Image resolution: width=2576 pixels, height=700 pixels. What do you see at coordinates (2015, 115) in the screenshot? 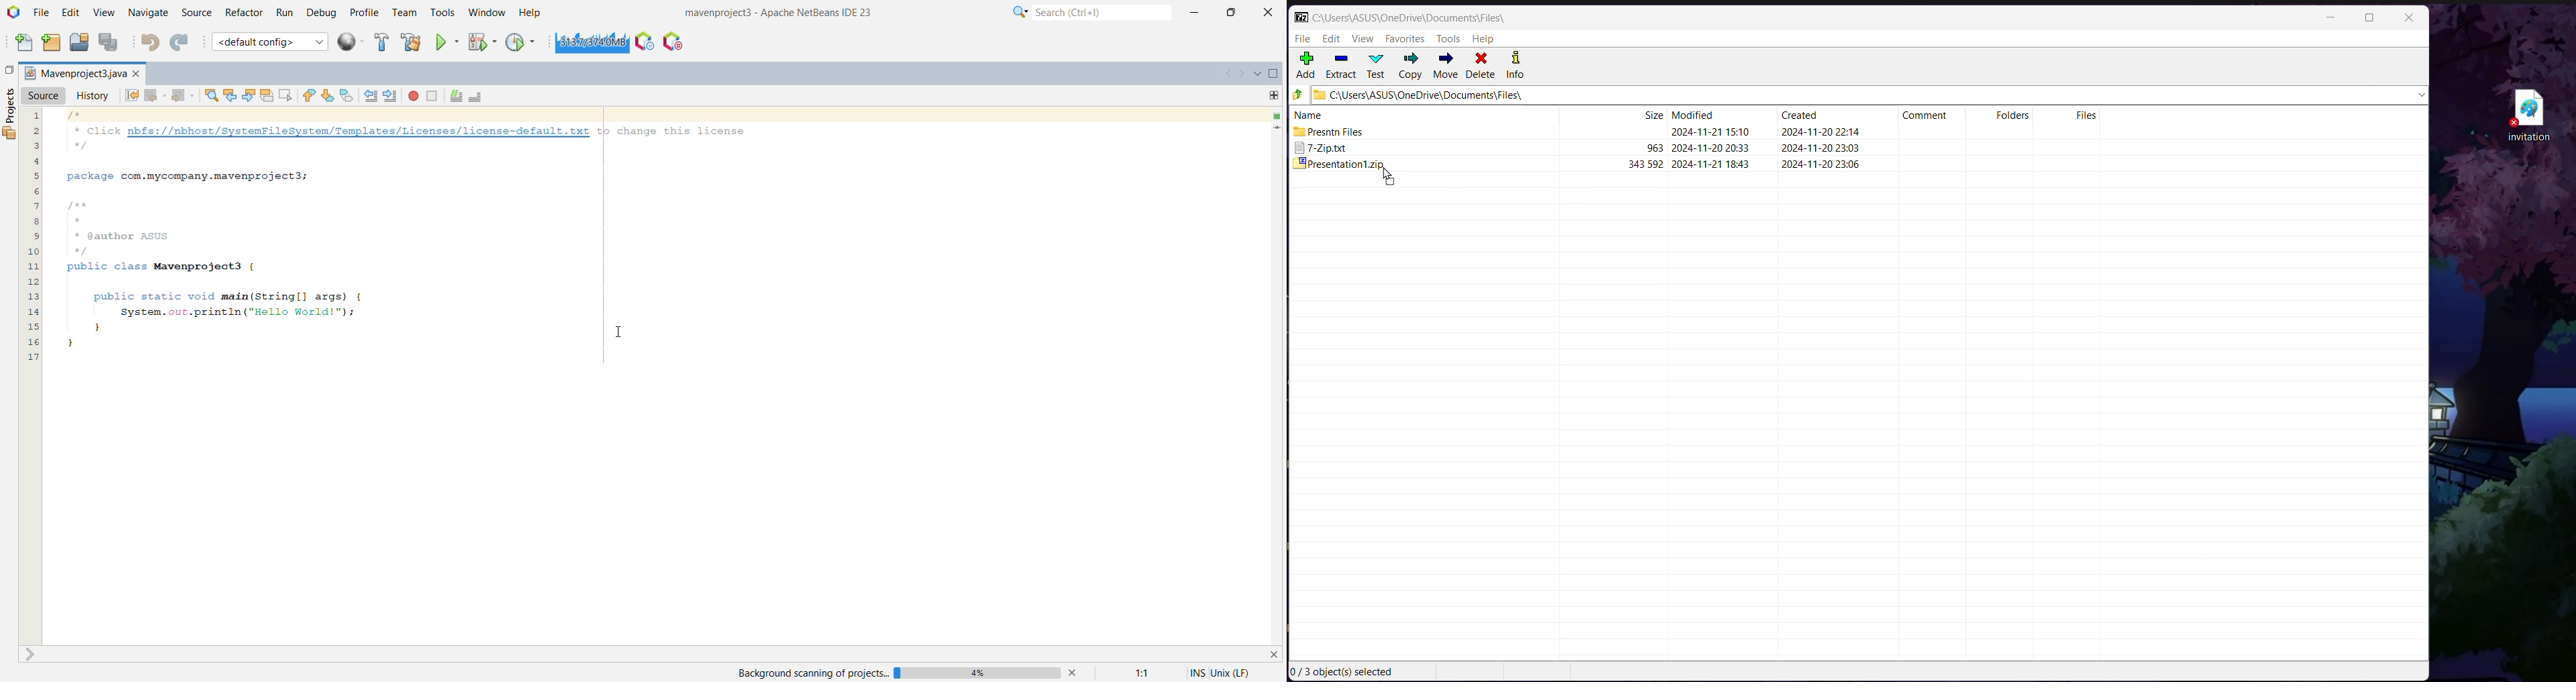
I see `Folders` at bounding box center [2015, 115].